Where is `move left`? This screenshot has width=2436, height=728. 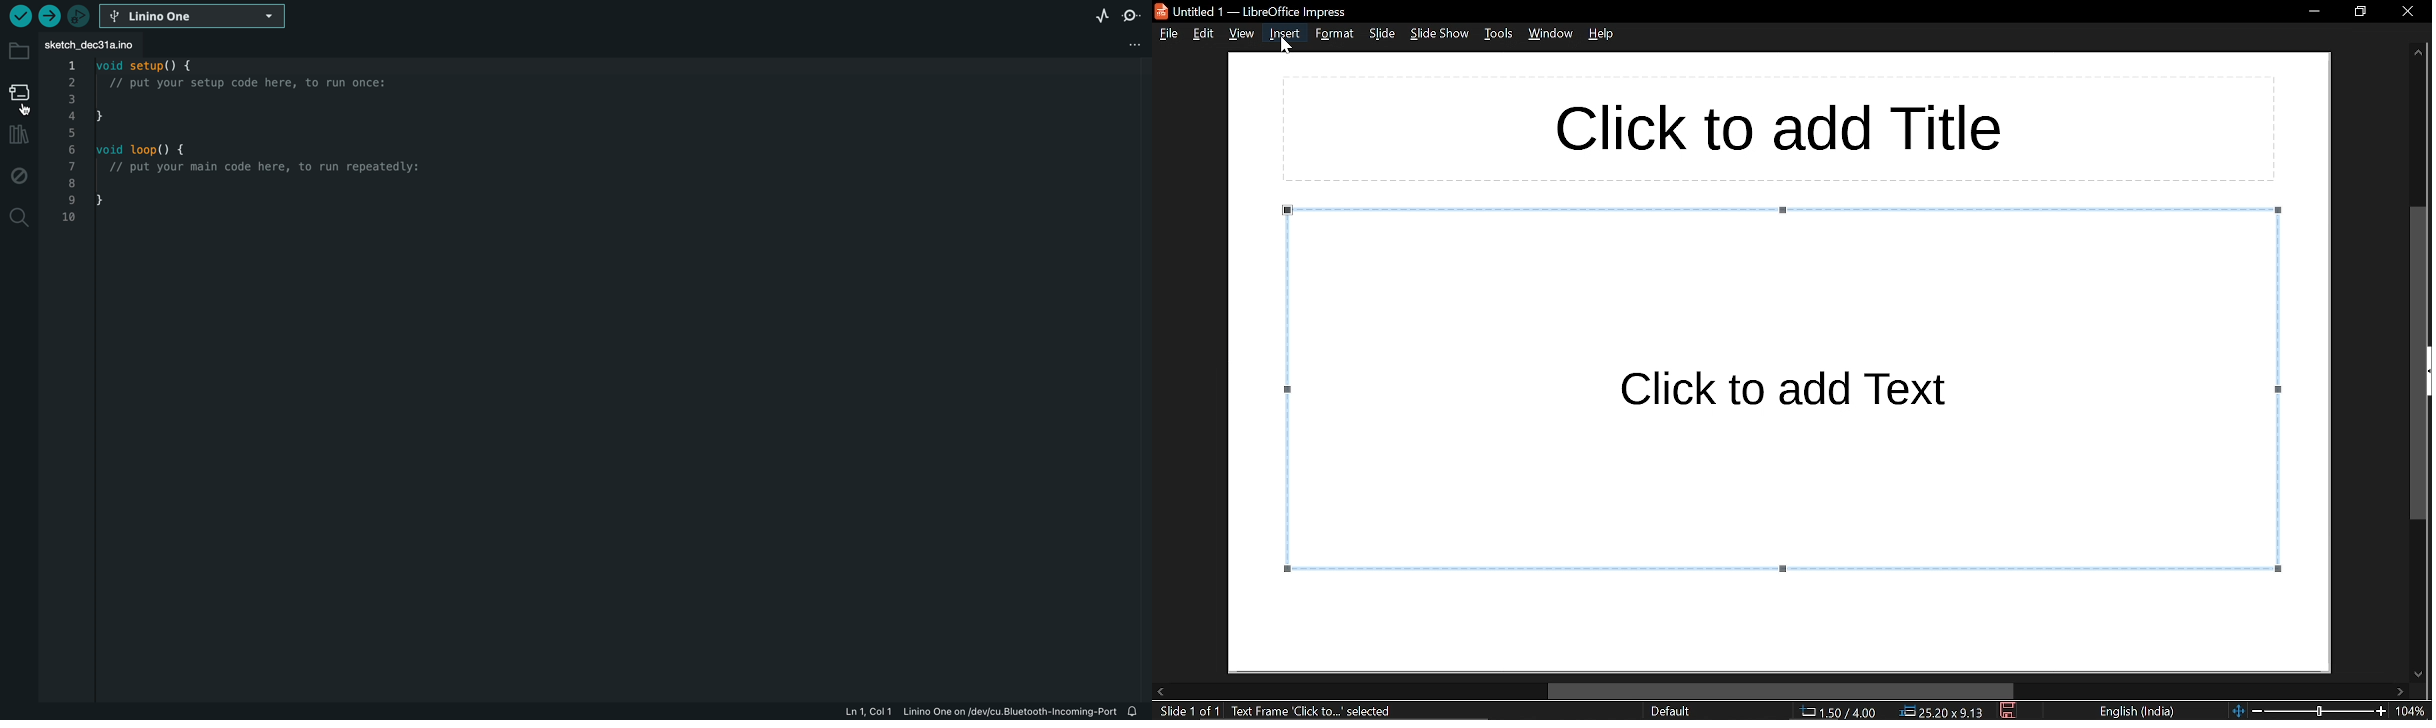
move left is located at coordinates (1160, 692).